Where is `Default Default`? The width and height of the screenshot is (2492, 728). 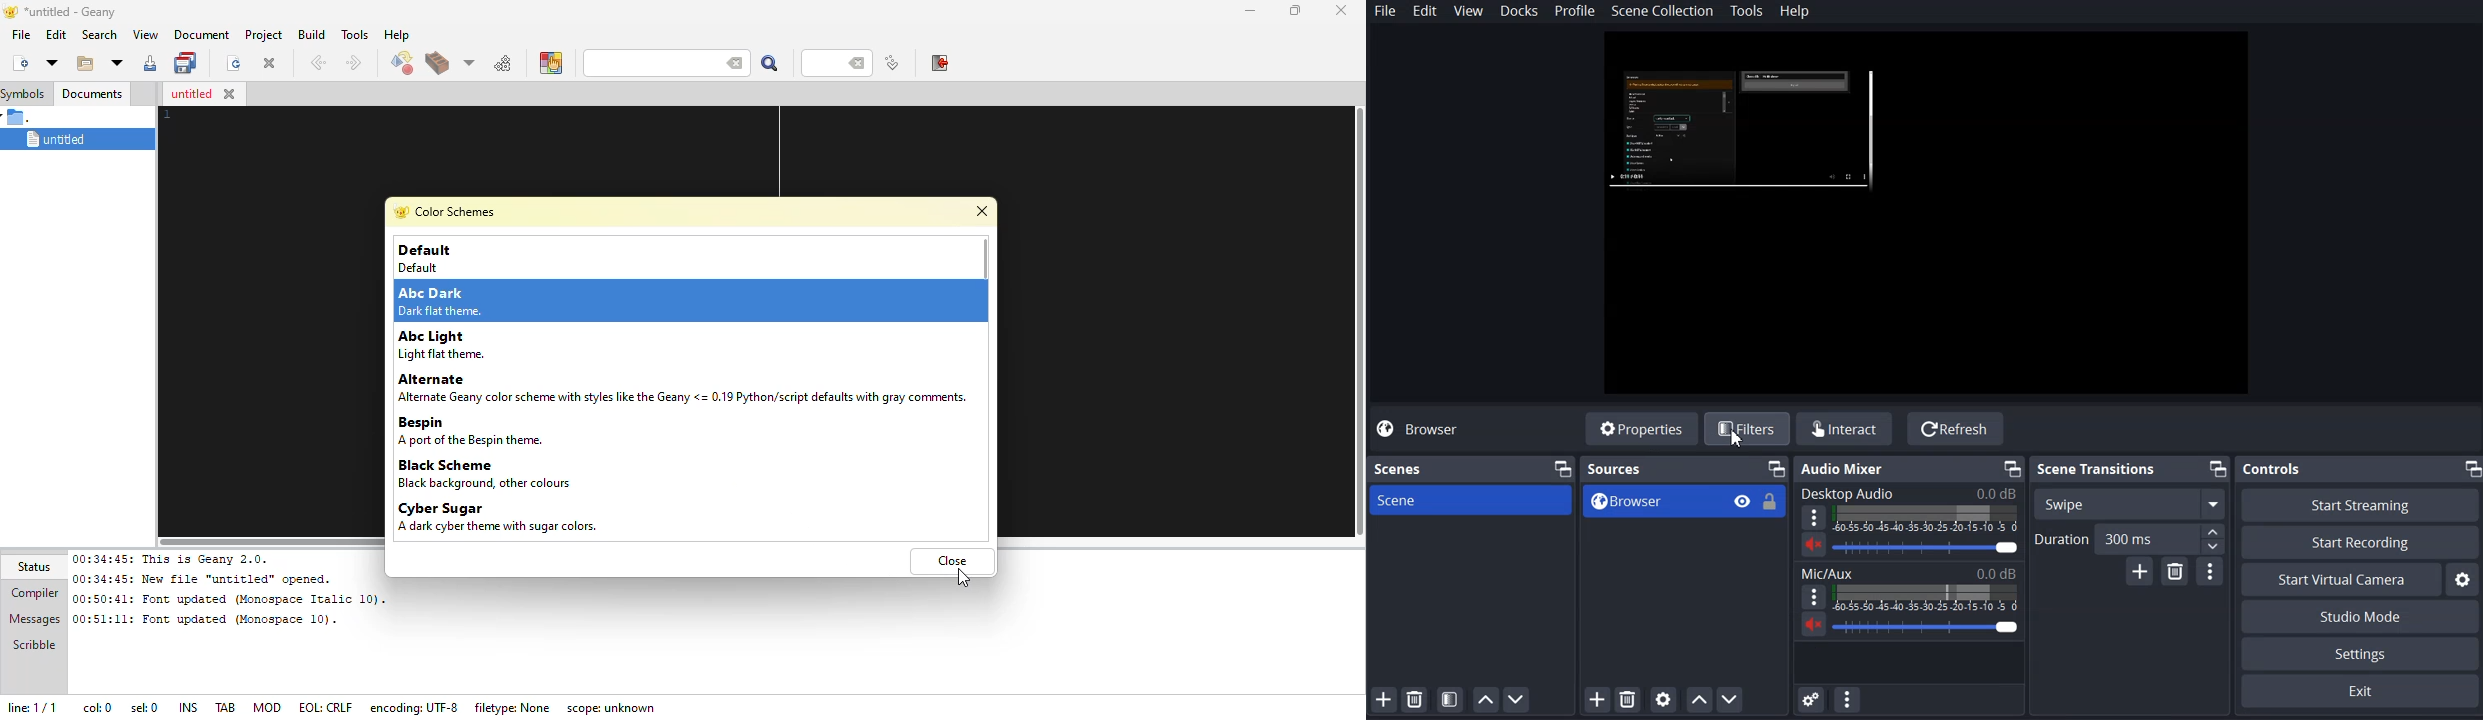
Default Default is located at coordinates (472, 258).